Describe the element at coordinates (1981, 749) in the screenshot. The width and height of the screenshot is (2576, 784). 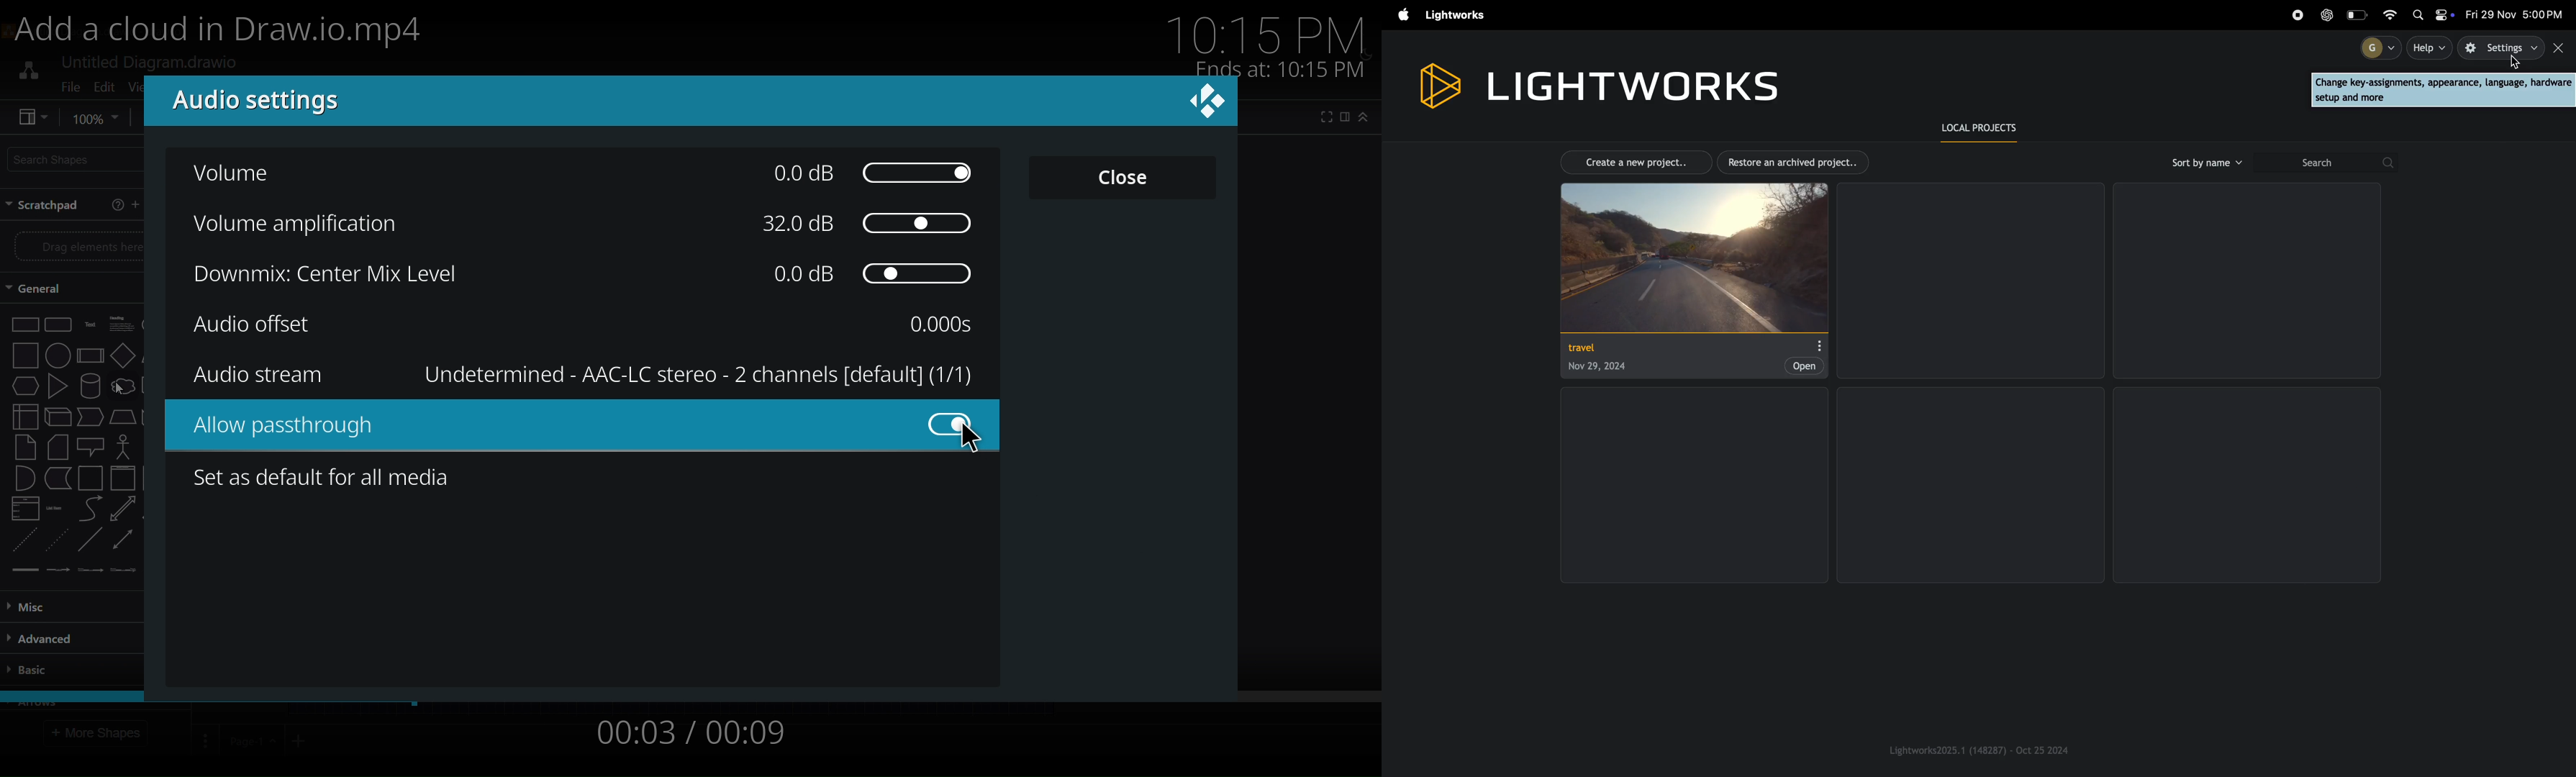
I see `light works version` at that location.